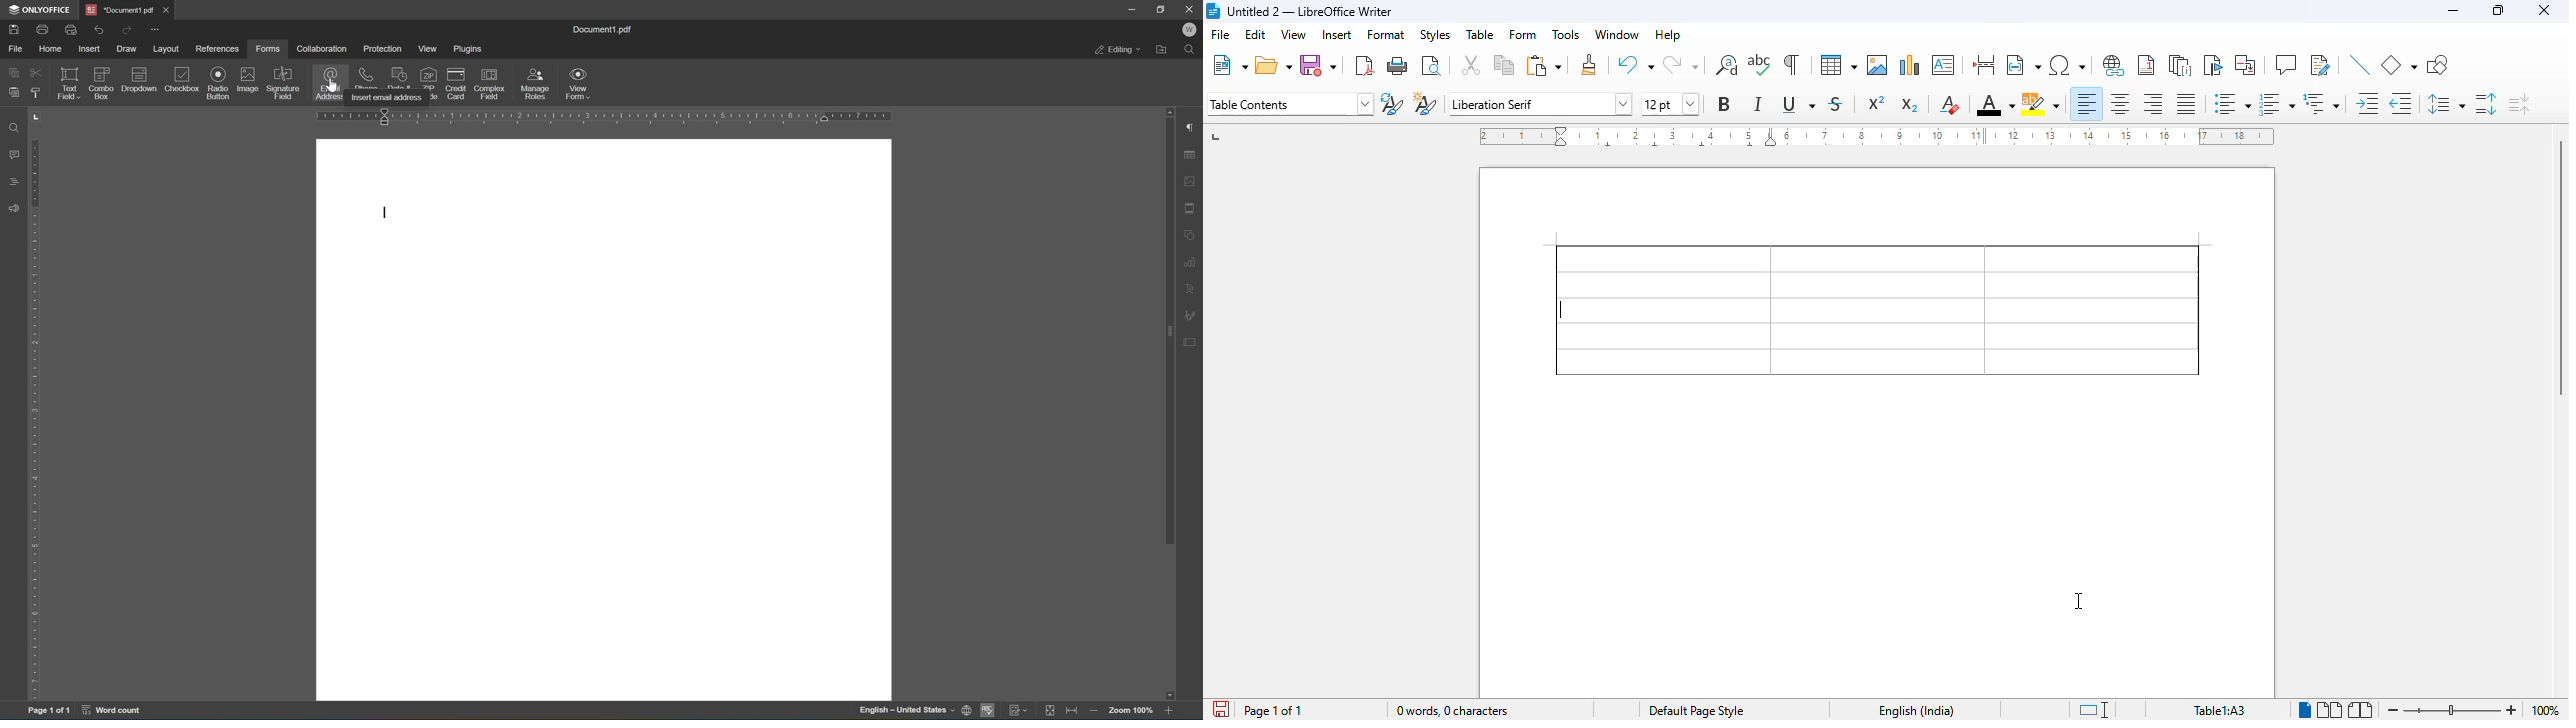 The width and height of the screenshot is (2576, 728). What do you see at coordinates (1909, 105) in the screenshot?
I see `subscript` at bounding box center [1909, 105].